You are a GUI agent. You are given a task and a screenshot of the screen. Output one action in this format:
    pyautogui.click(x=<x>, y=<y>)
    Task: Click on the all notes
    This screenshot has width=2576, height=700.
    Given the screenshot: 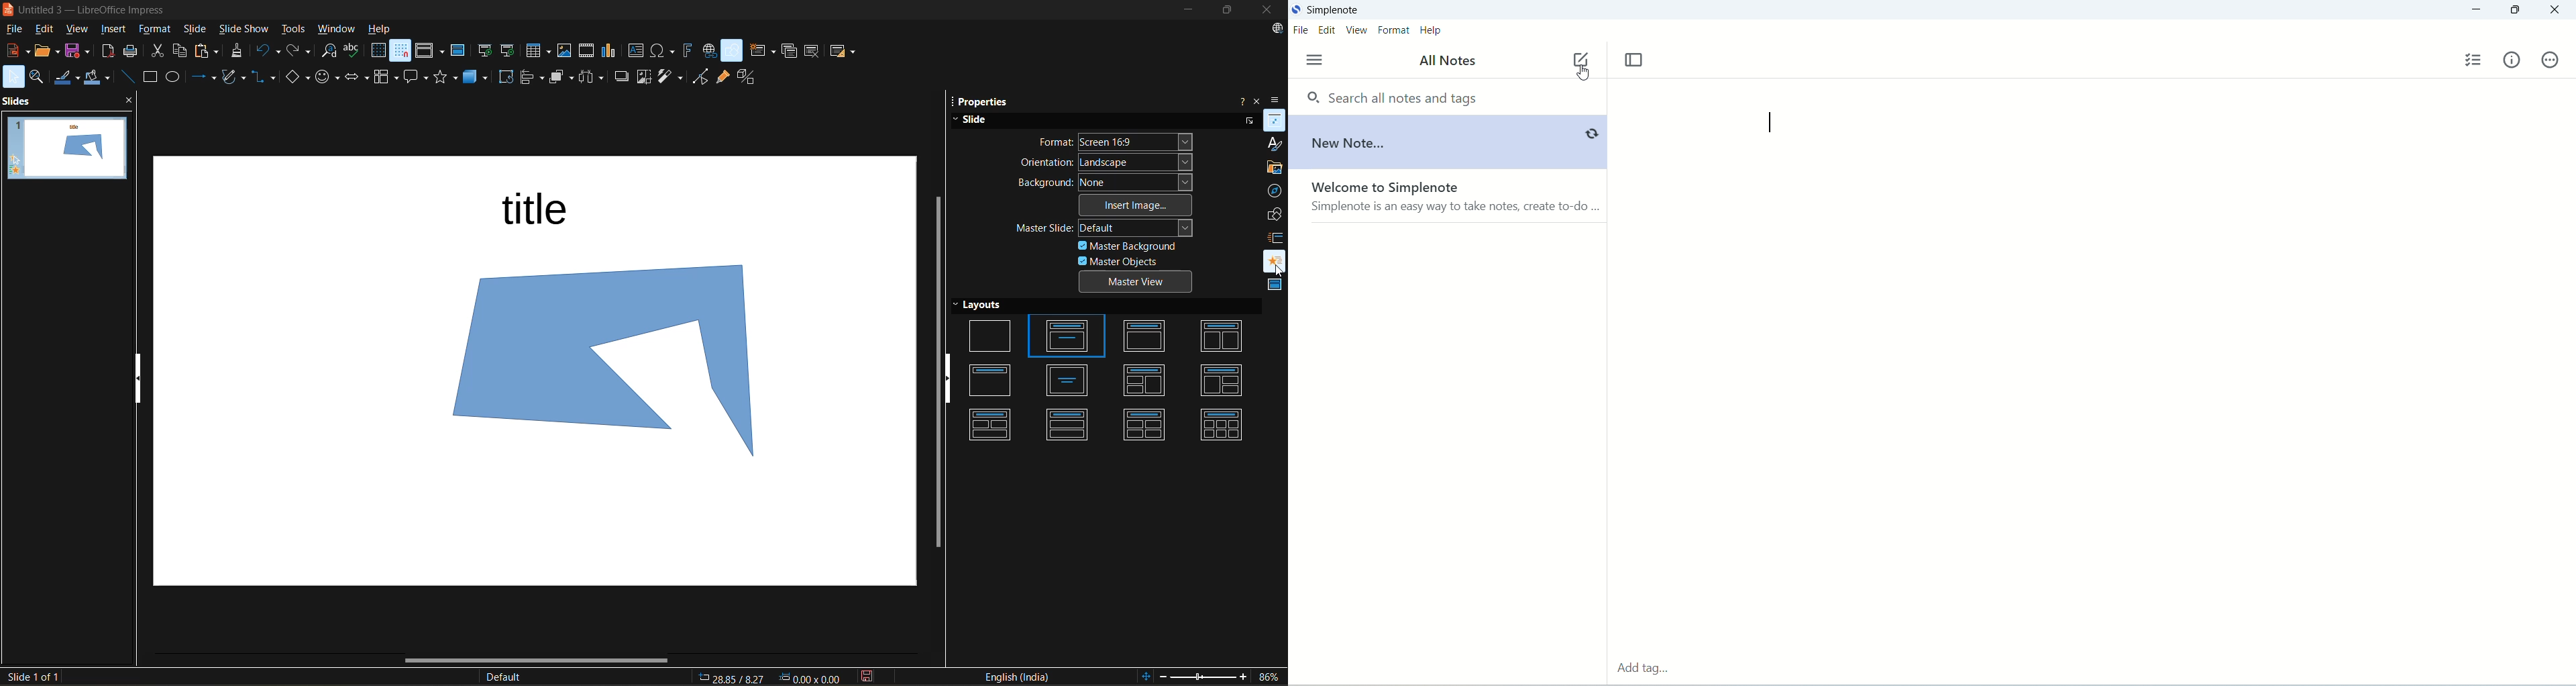 What is the action you would take?
    pyautogui.click(x=1451, y=62)
    